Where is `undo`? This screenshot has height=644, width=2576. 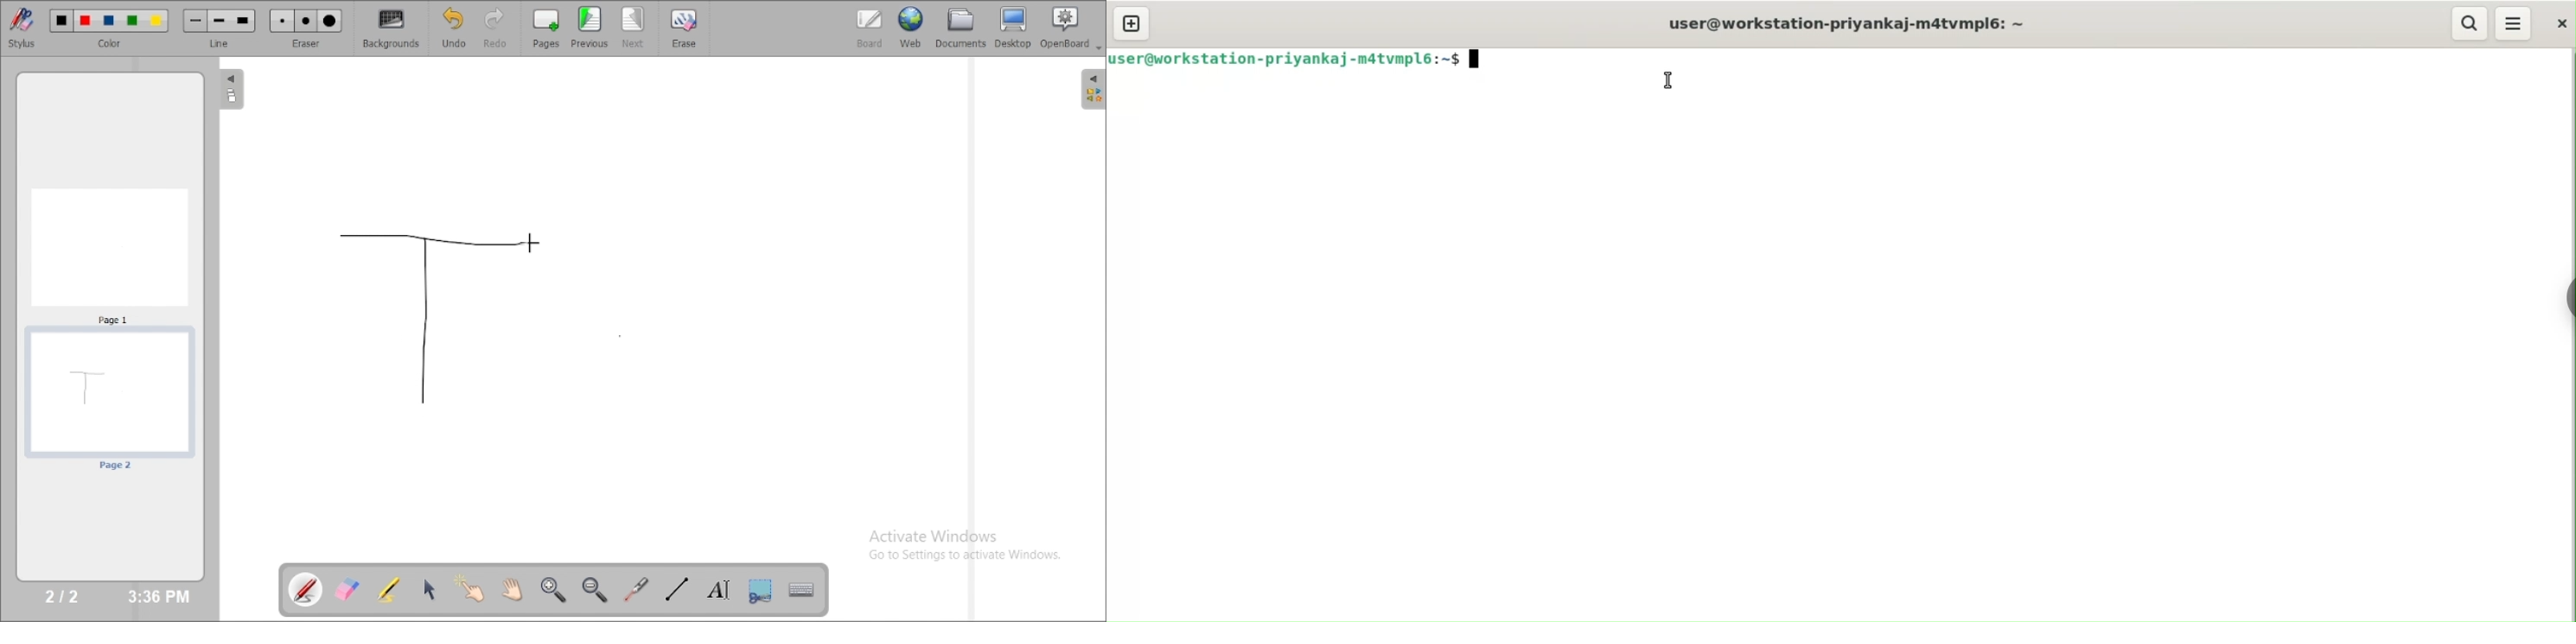
undo is located at coordinates (453, 28).